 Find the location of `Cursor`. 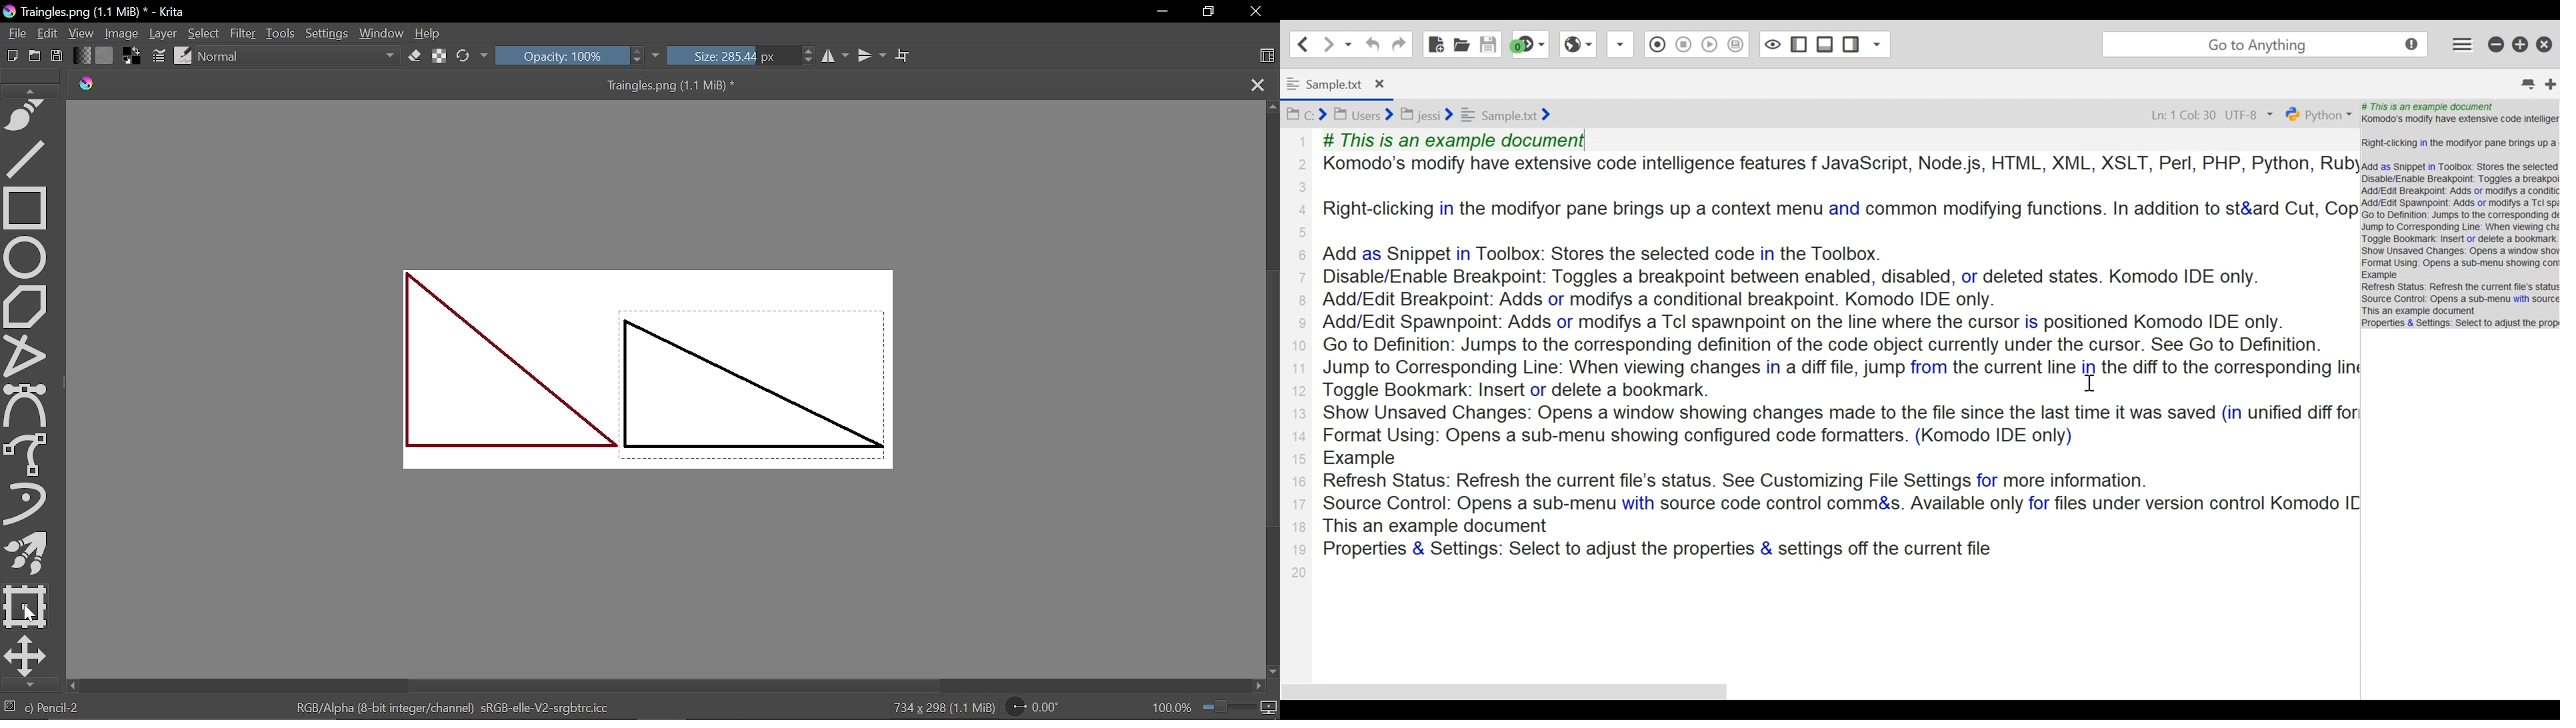

Cursor is located at coordinates (2465, 46).